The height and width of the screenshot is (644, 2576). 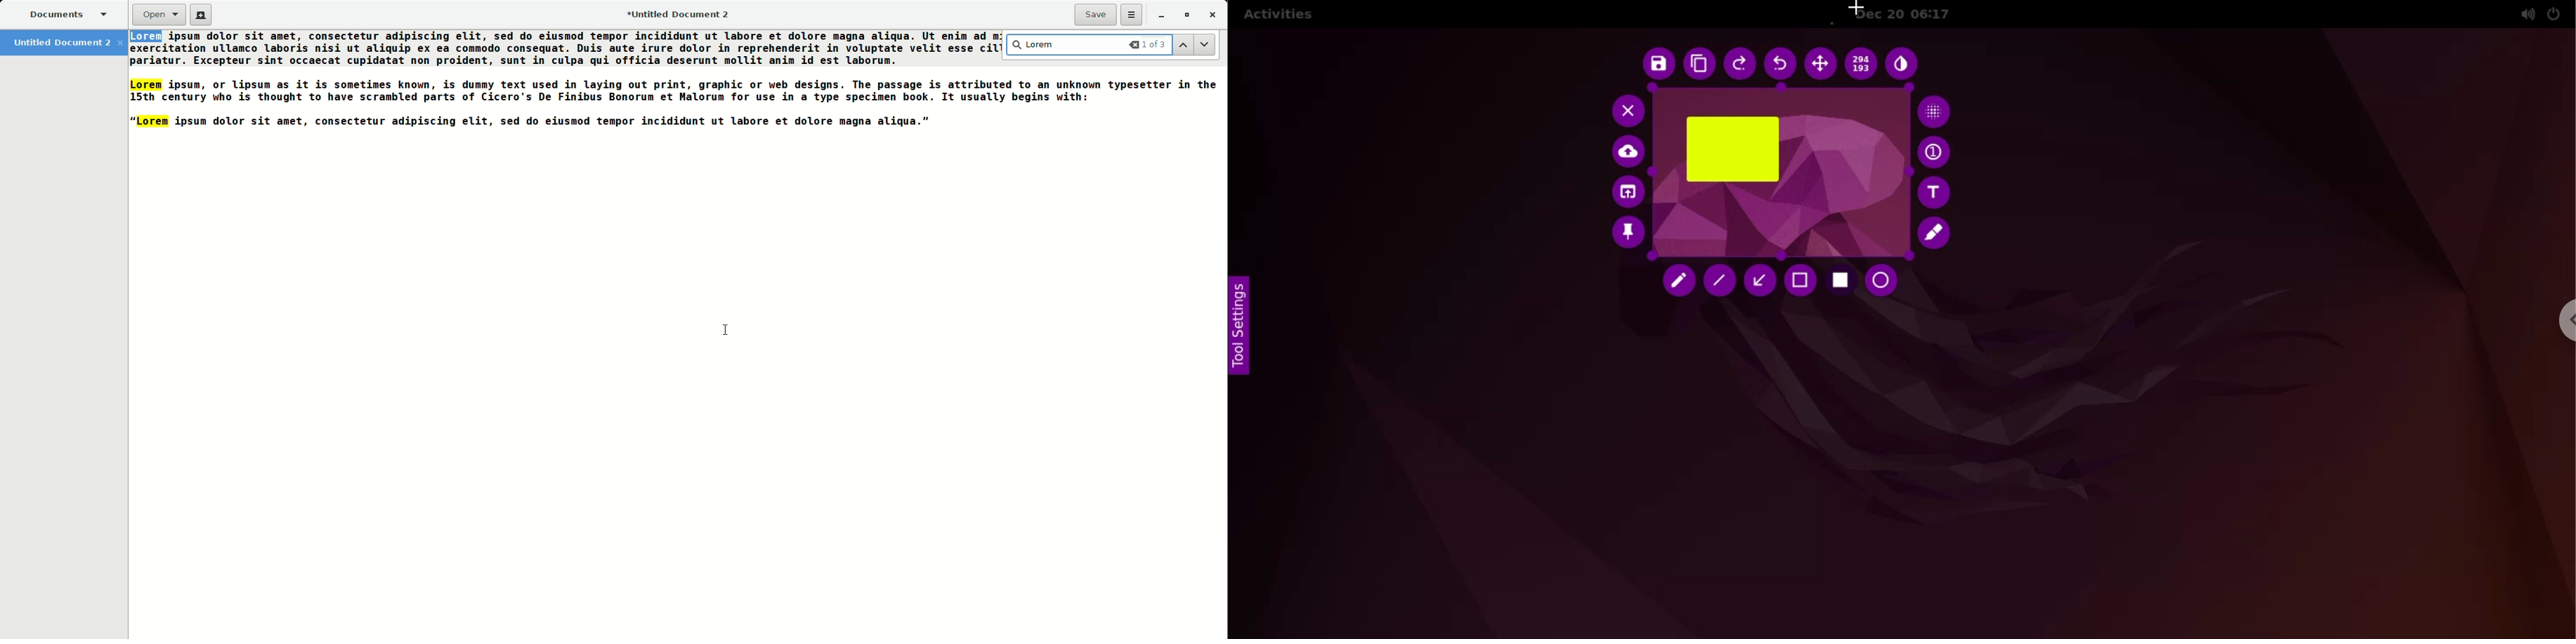 I want to click on move selection, so click(x=1820, y=64).